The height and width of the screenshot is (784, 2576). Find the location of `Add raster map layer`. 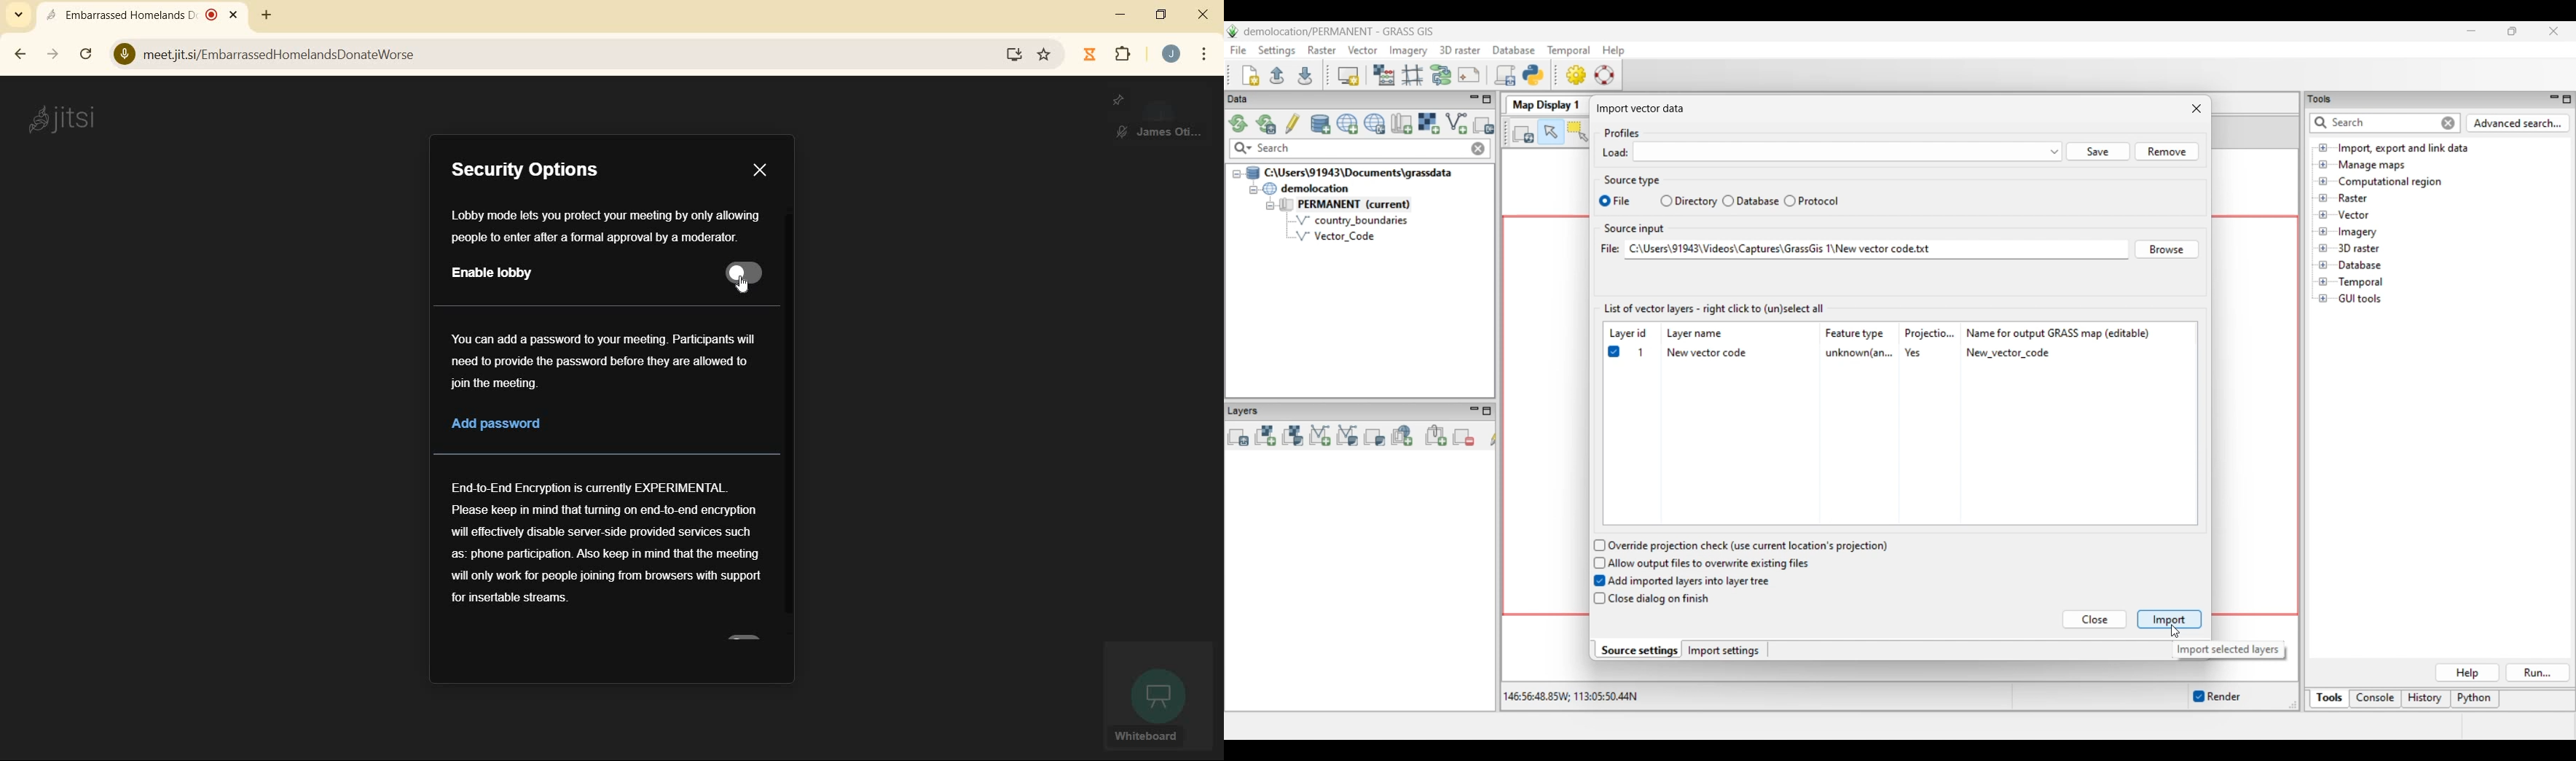

Add raster map layer is located at coordinates (1265, 435).